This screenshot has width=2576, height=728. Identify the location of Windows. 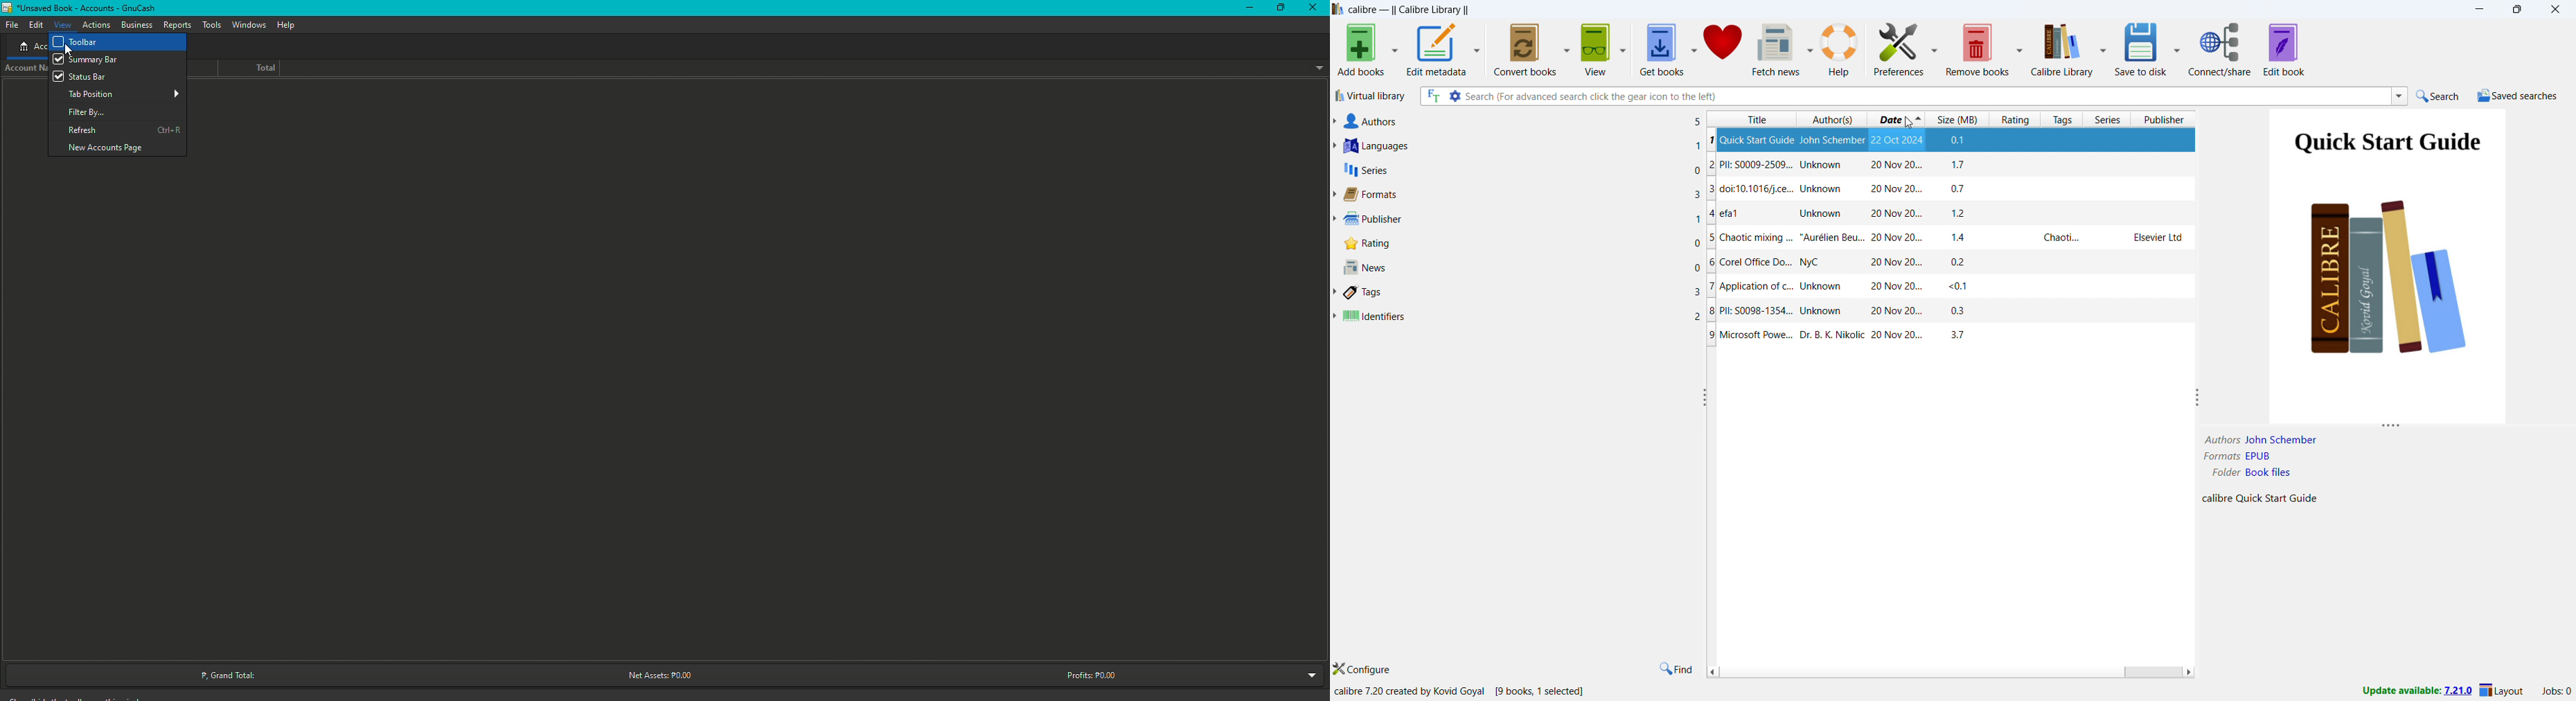
(249, 24).